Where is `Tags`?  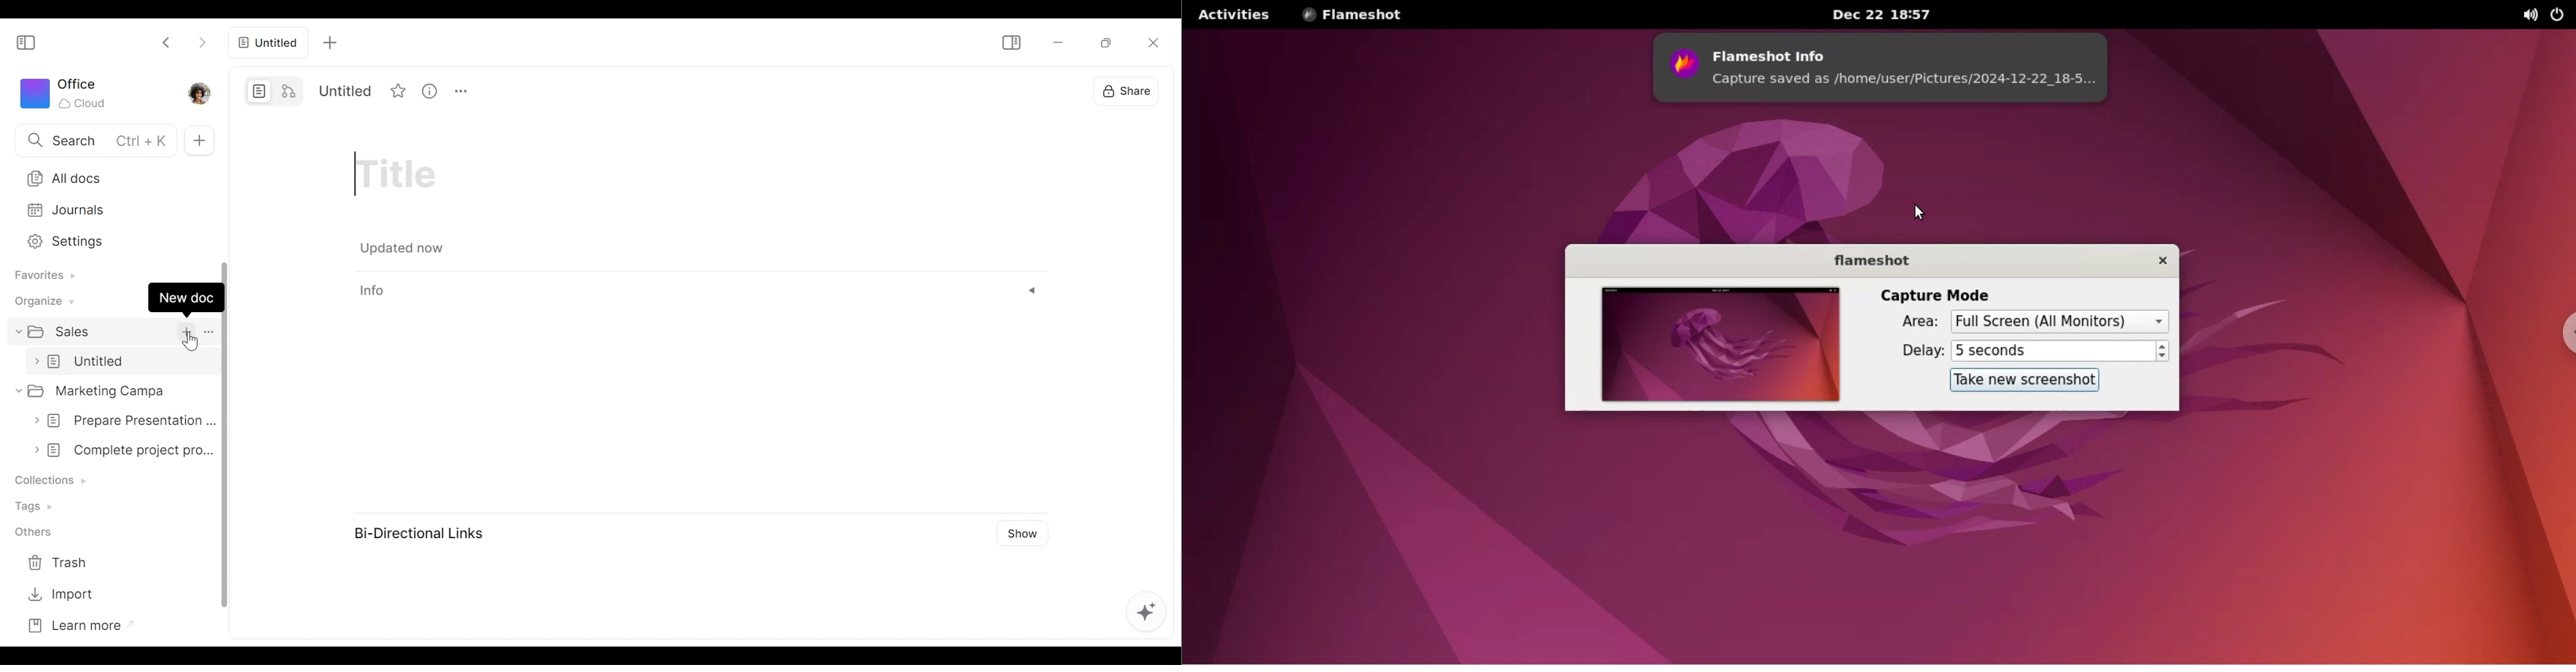
Tags is located at coordinates (39, 503).